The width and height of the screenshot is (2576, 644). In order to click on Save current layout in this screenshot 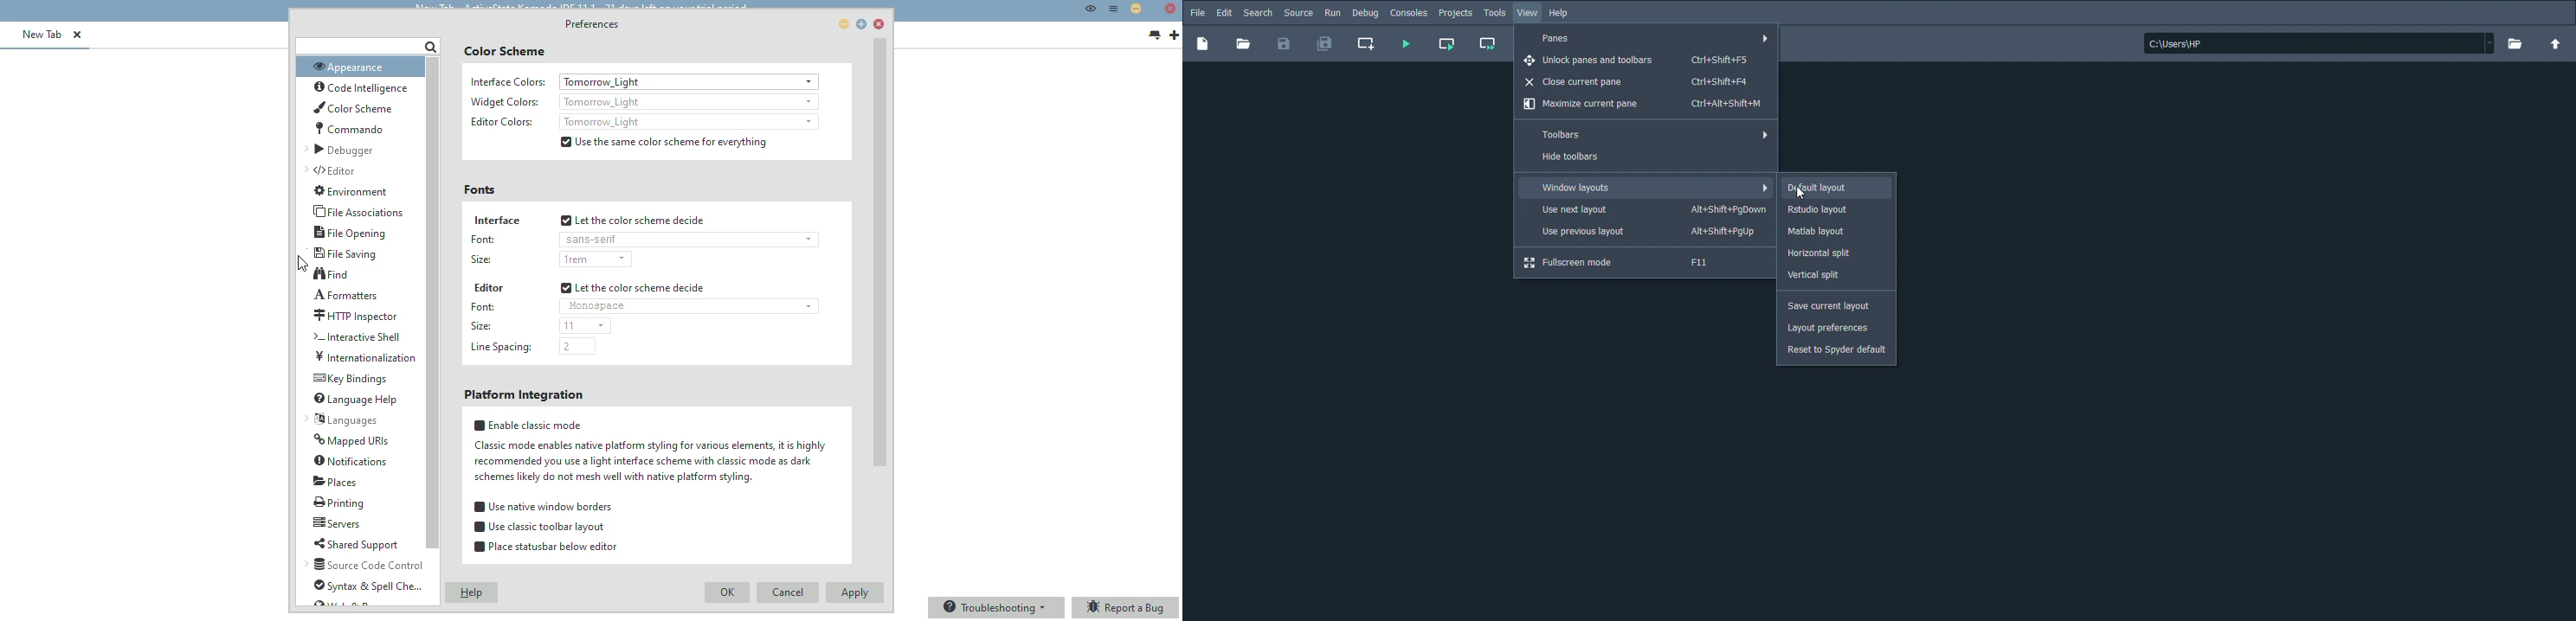, I will do `click(1832, 307)`.